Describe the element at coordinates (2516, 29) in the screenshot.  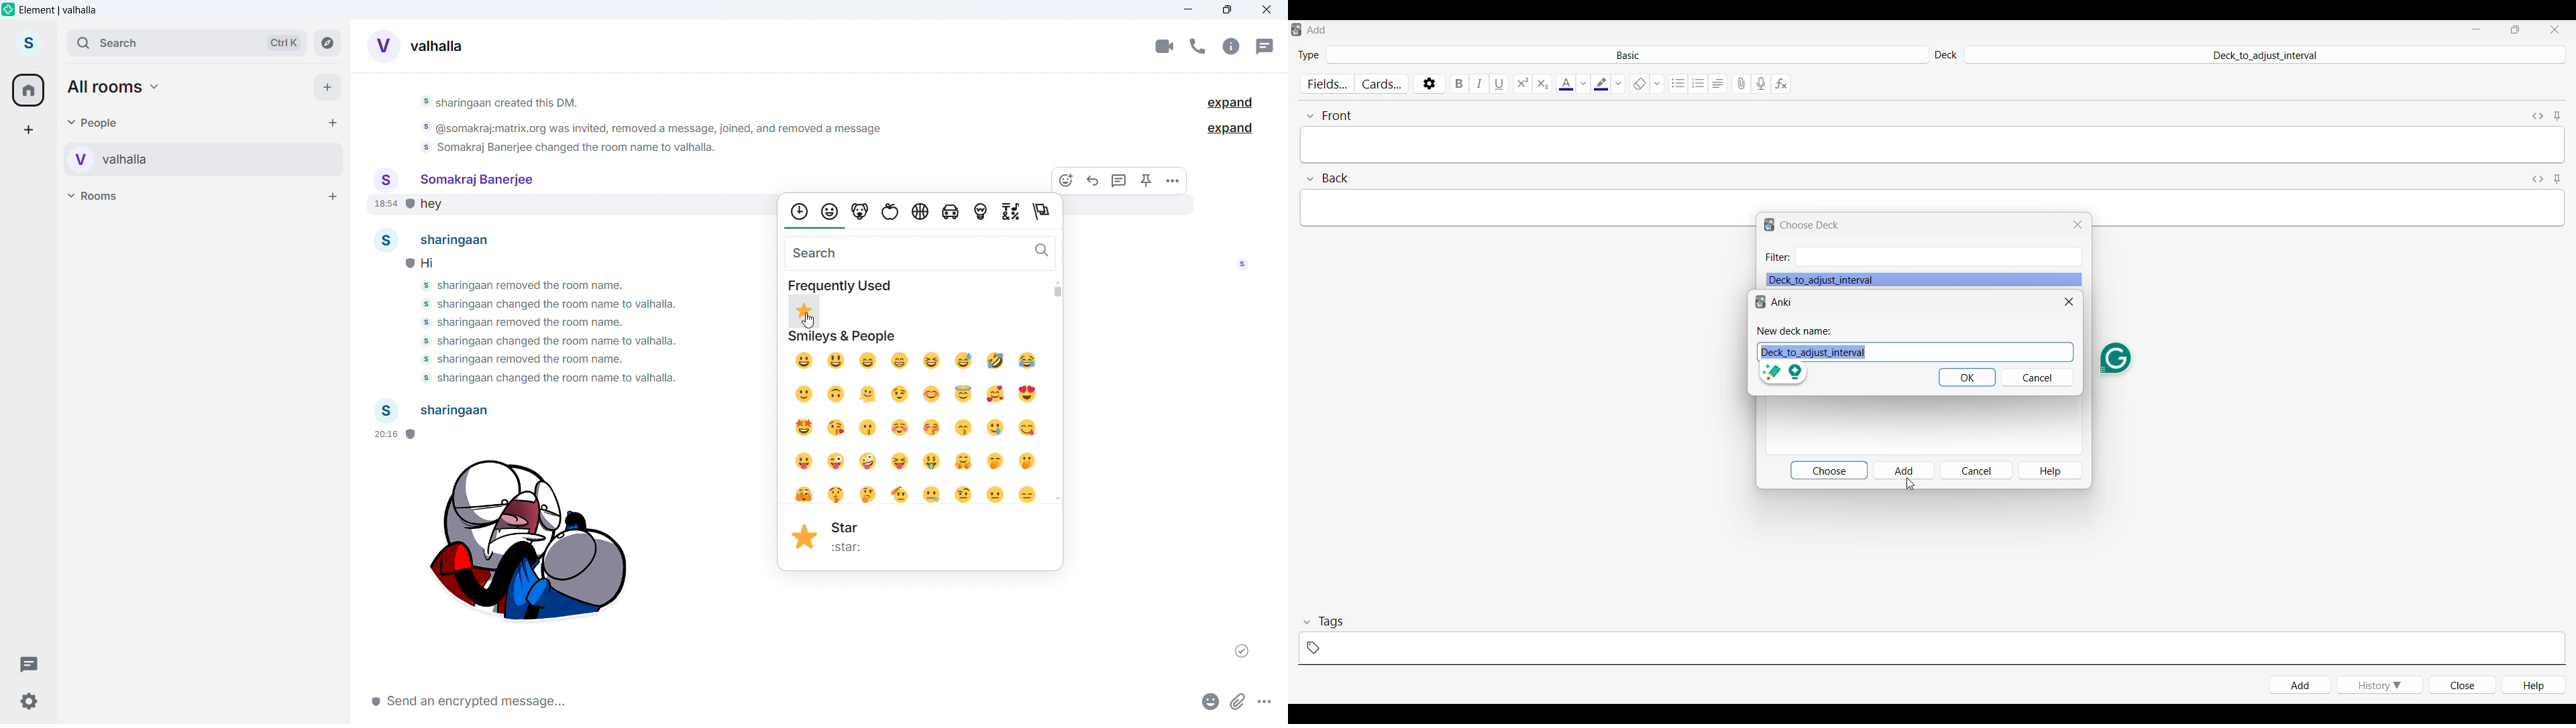
I see `Show interface in smaller tab` at that location.